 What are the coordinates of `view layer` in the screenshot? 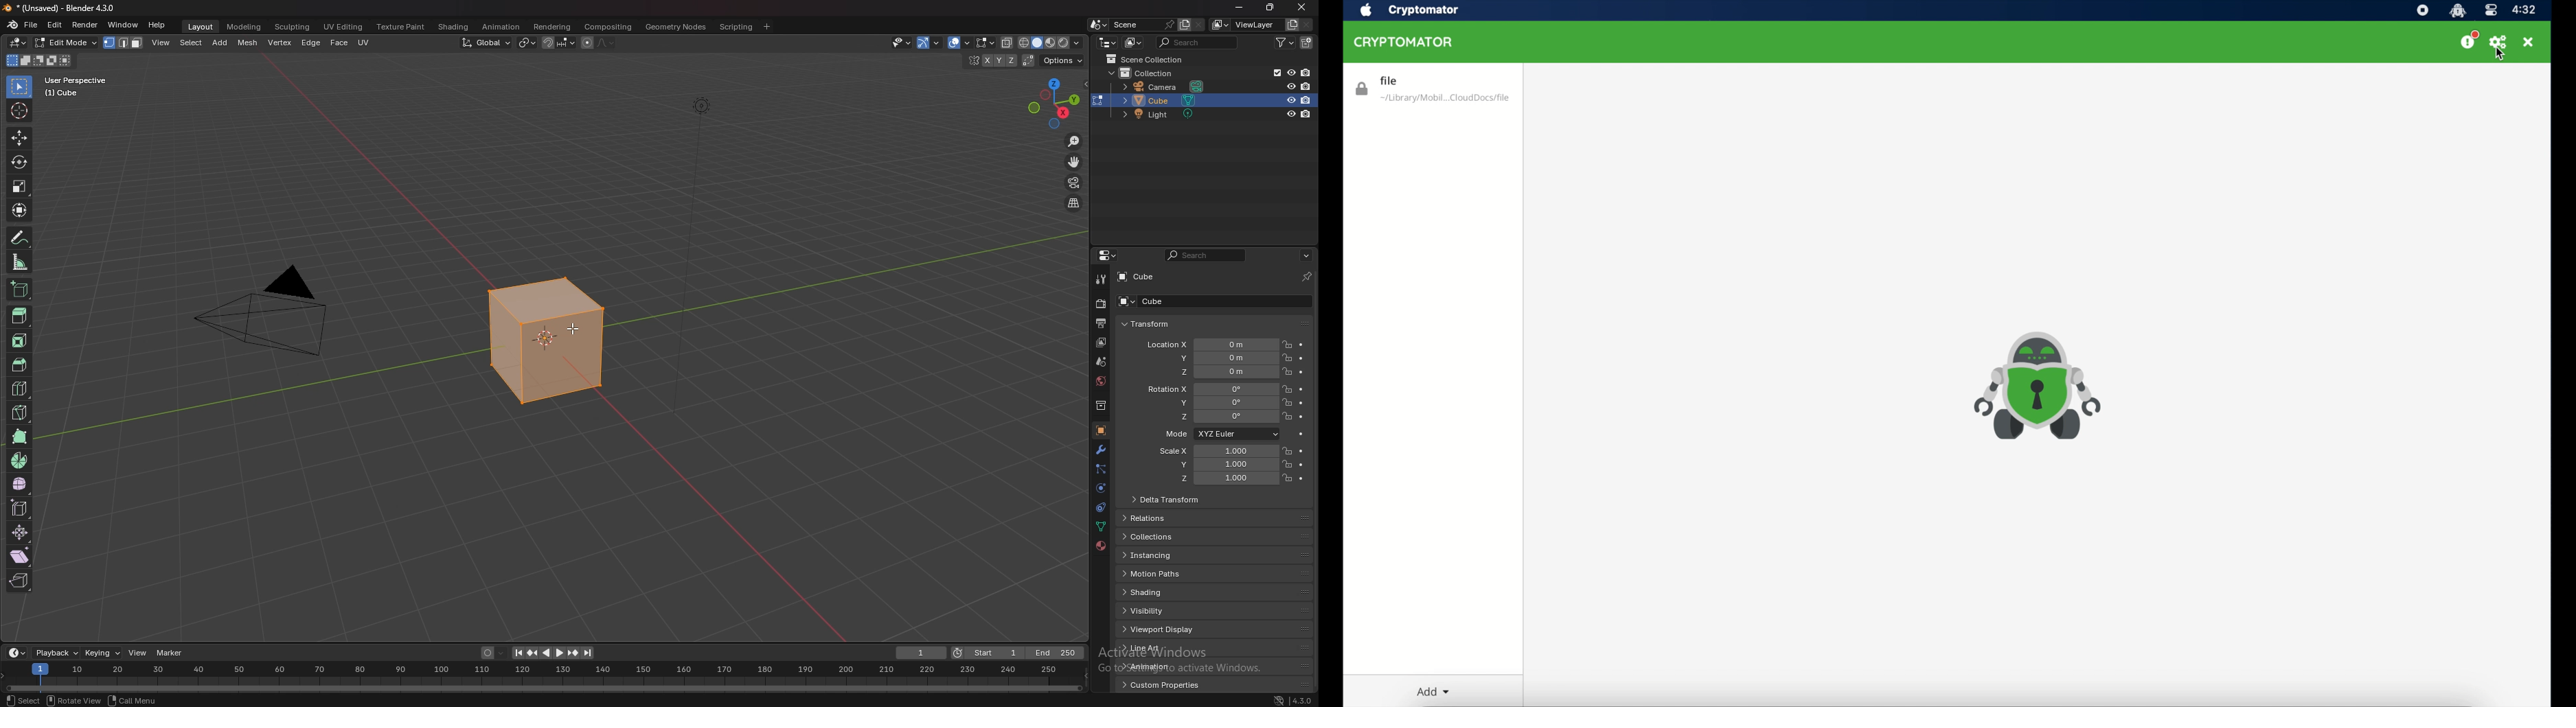 It's located at (1103, 342).